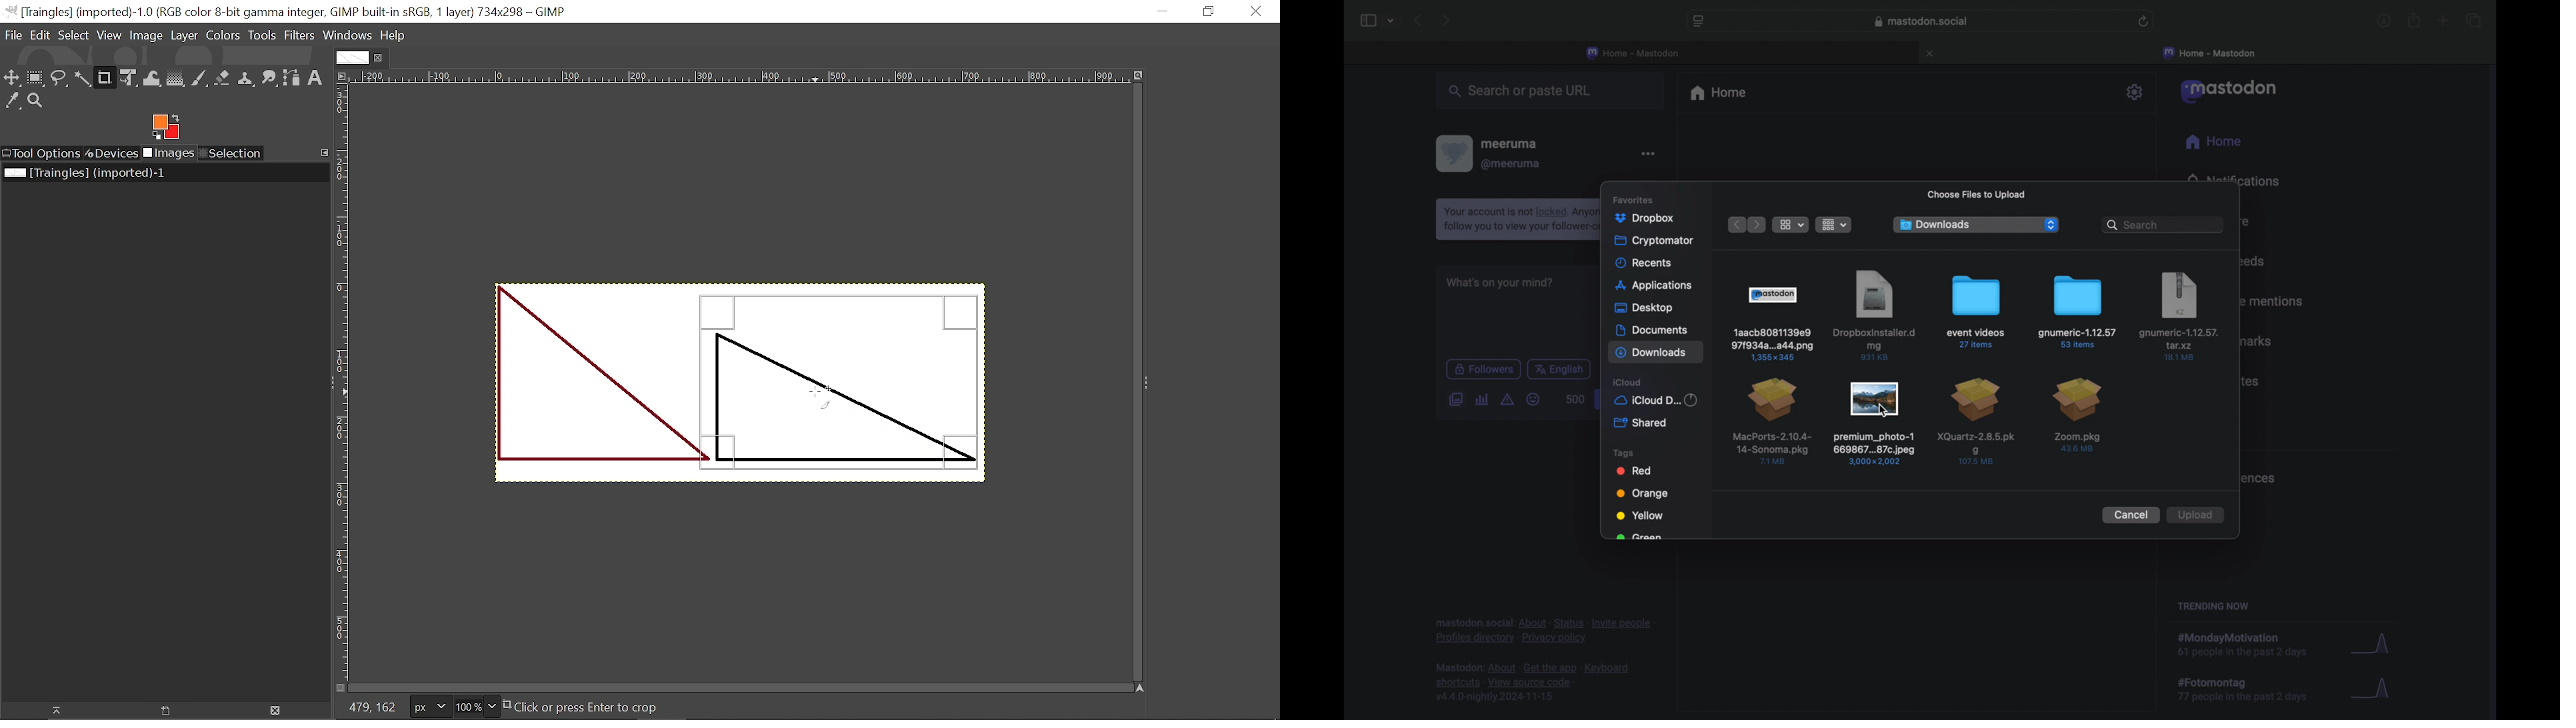  What do you see at coordinates (60, 79) in the screenshot?
I see `Free select tool` at bounding box center [60, 79].